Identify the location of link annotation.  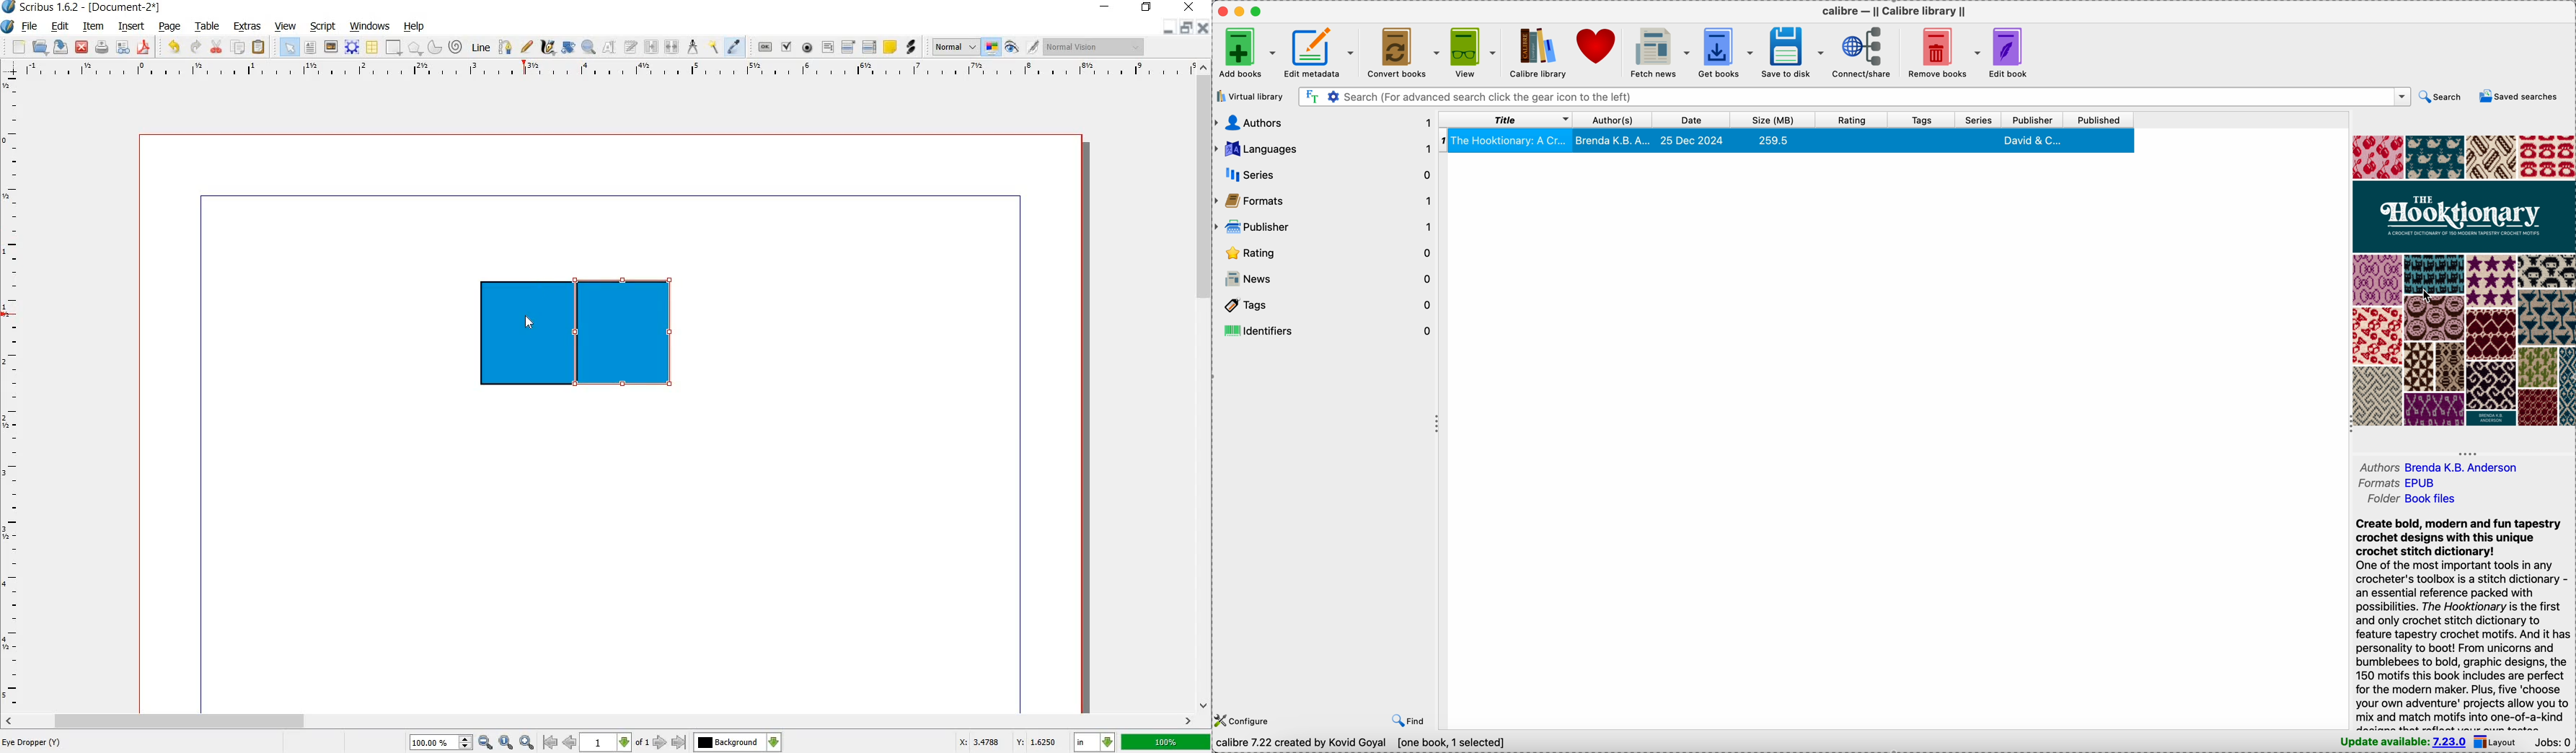
(912, 48).